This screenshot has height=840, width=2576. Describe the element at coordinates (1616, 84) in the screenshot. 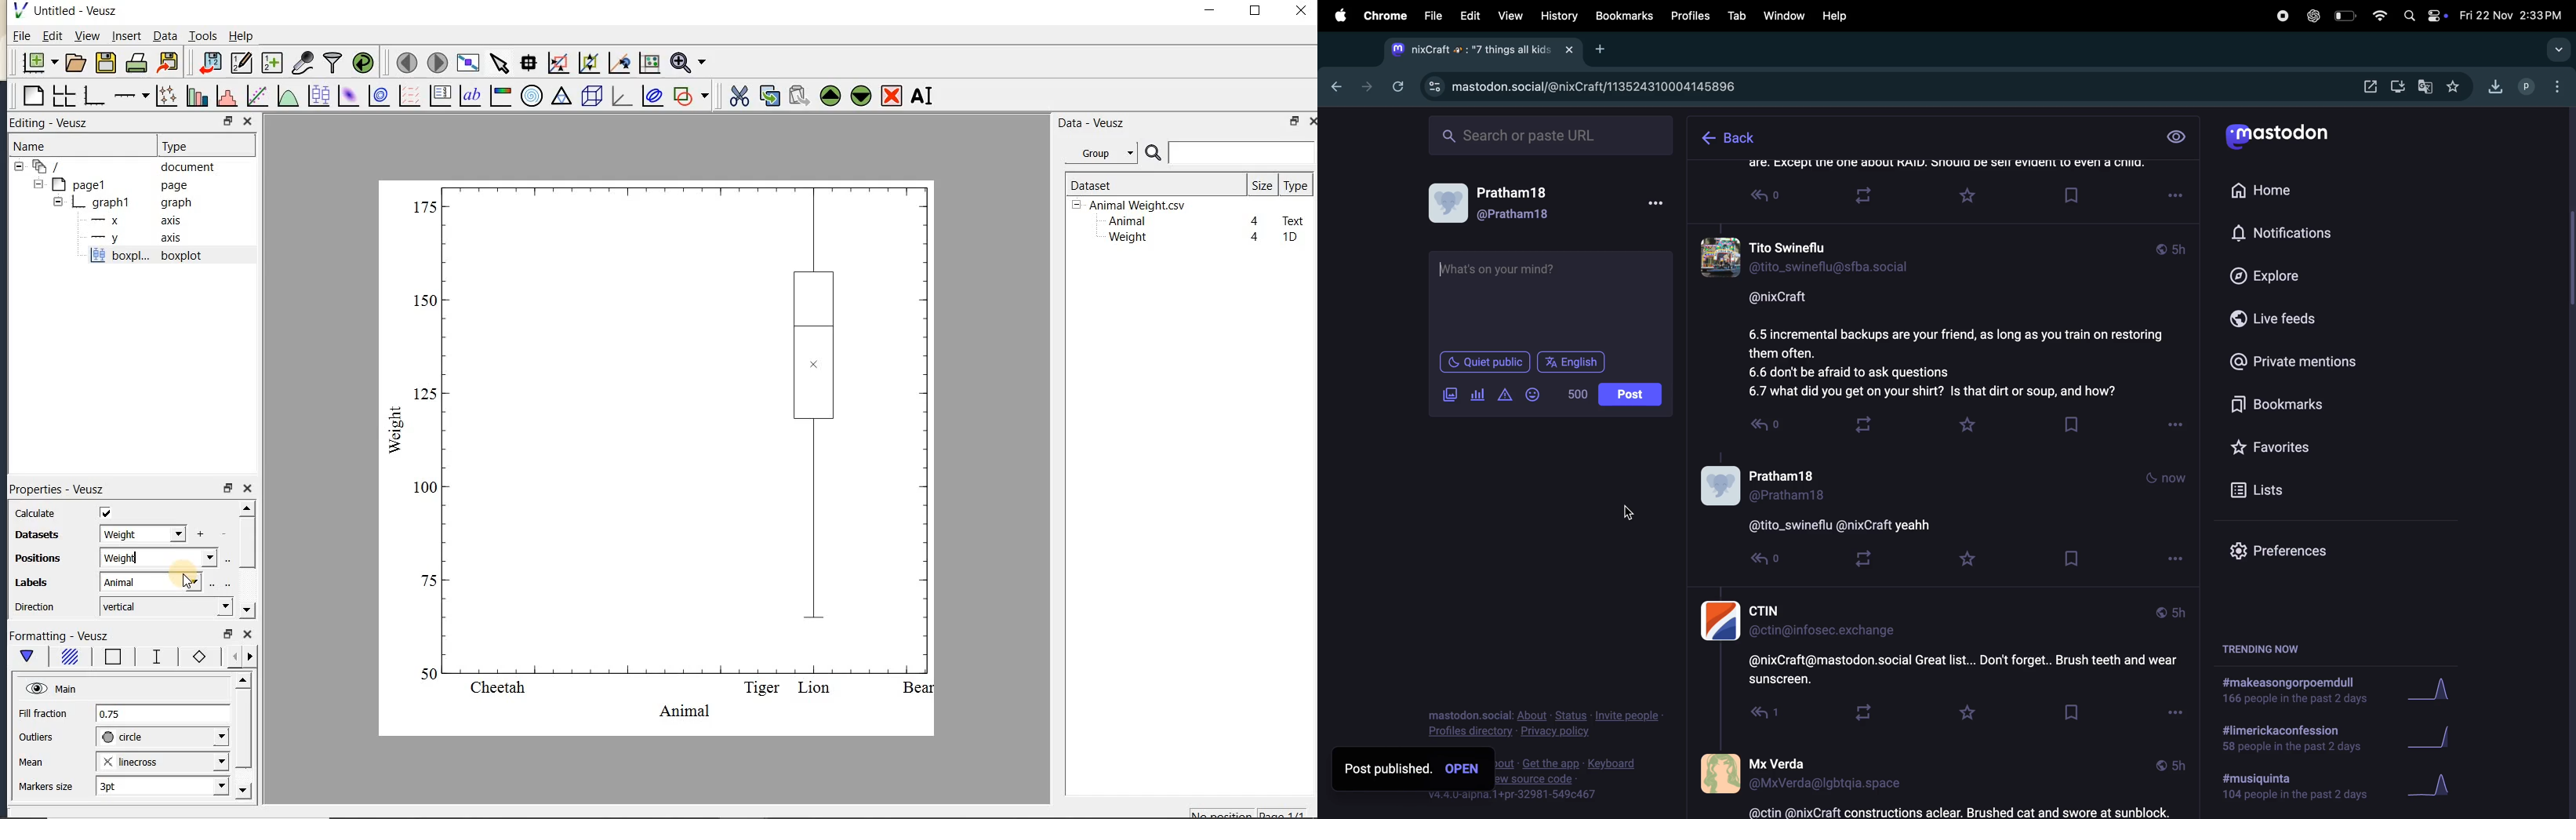

I see `mastdon url` at that location.